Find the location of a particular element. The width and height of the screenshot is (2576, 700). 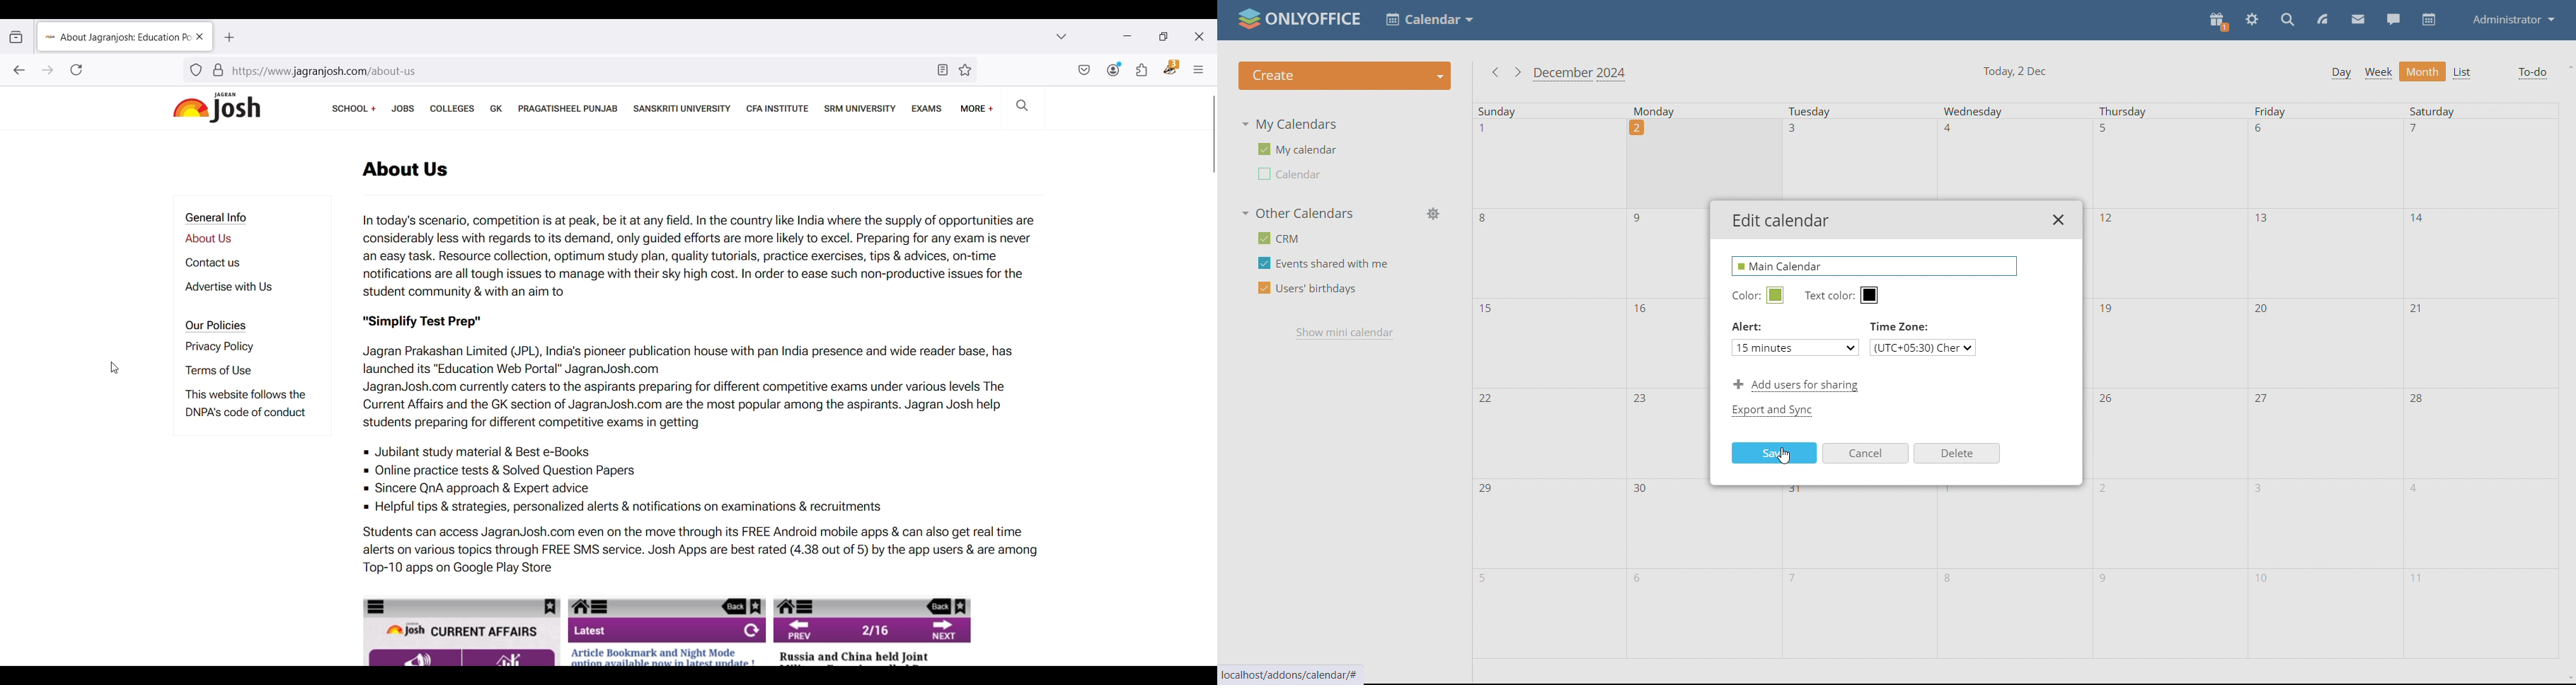

CFA institute page is located at coordinates (780, 108).